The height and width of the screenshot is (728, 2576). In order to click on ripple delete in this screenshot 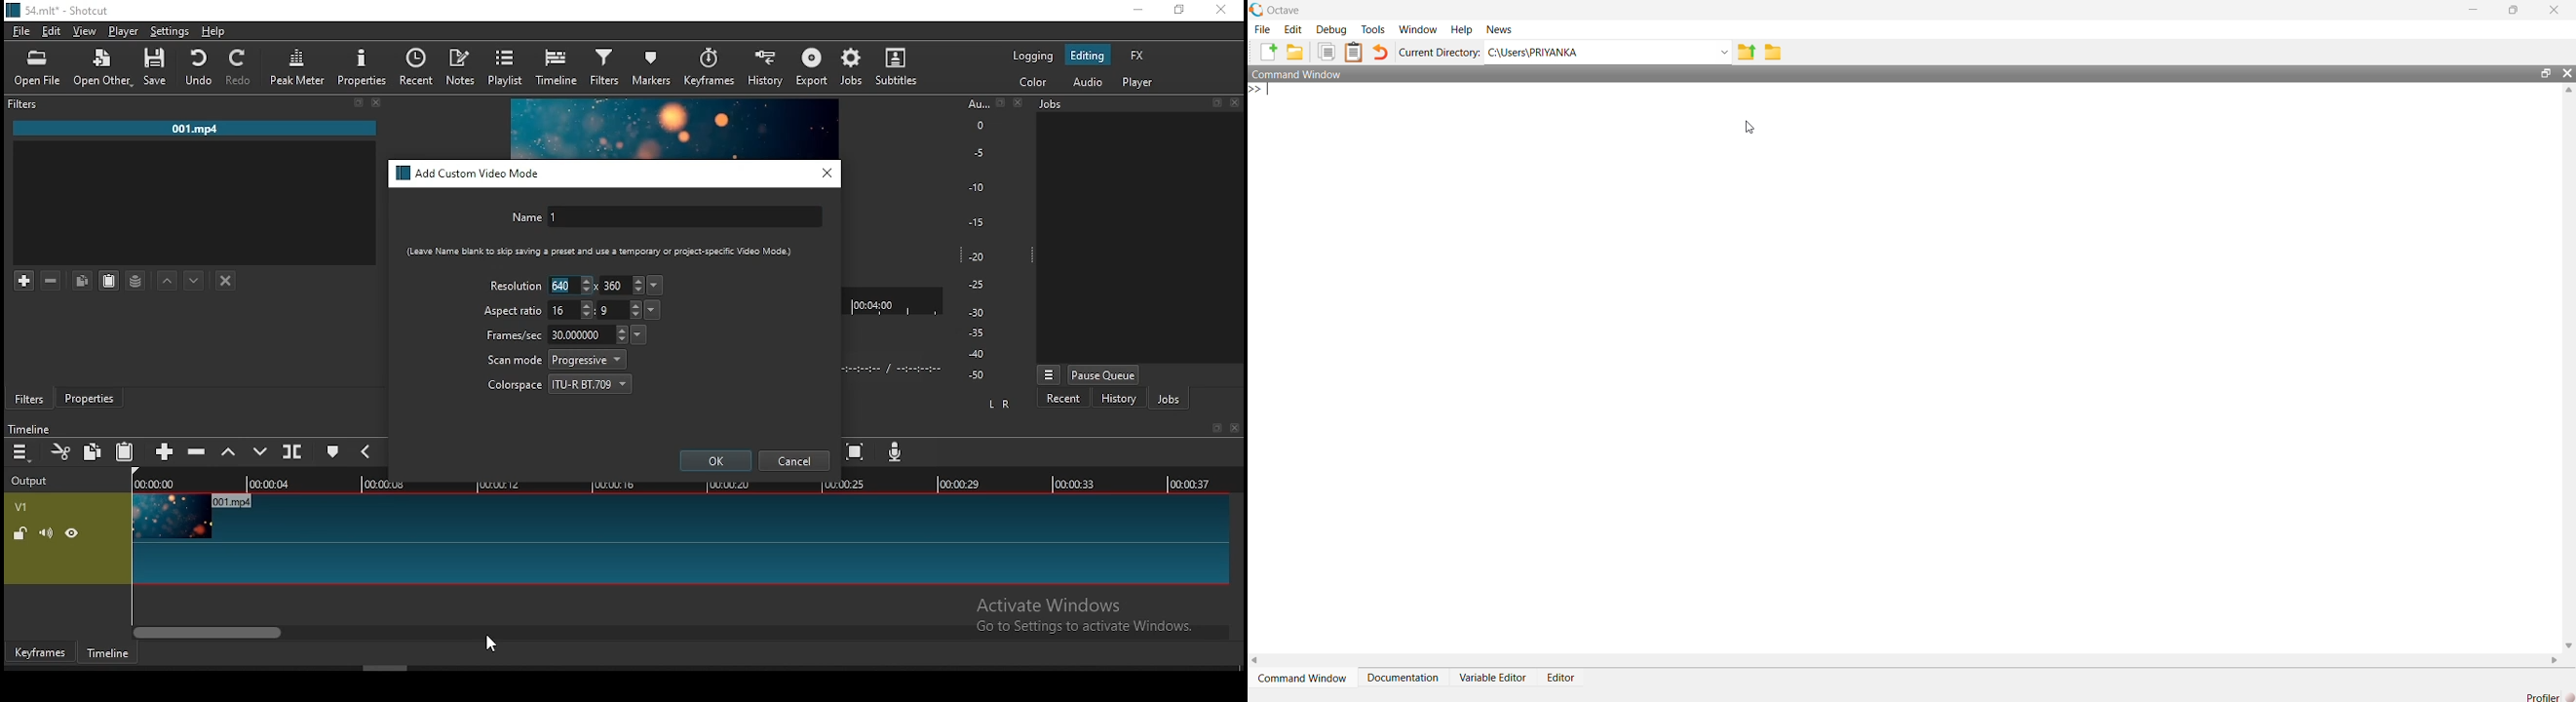, I will do `click(196, 450)`.